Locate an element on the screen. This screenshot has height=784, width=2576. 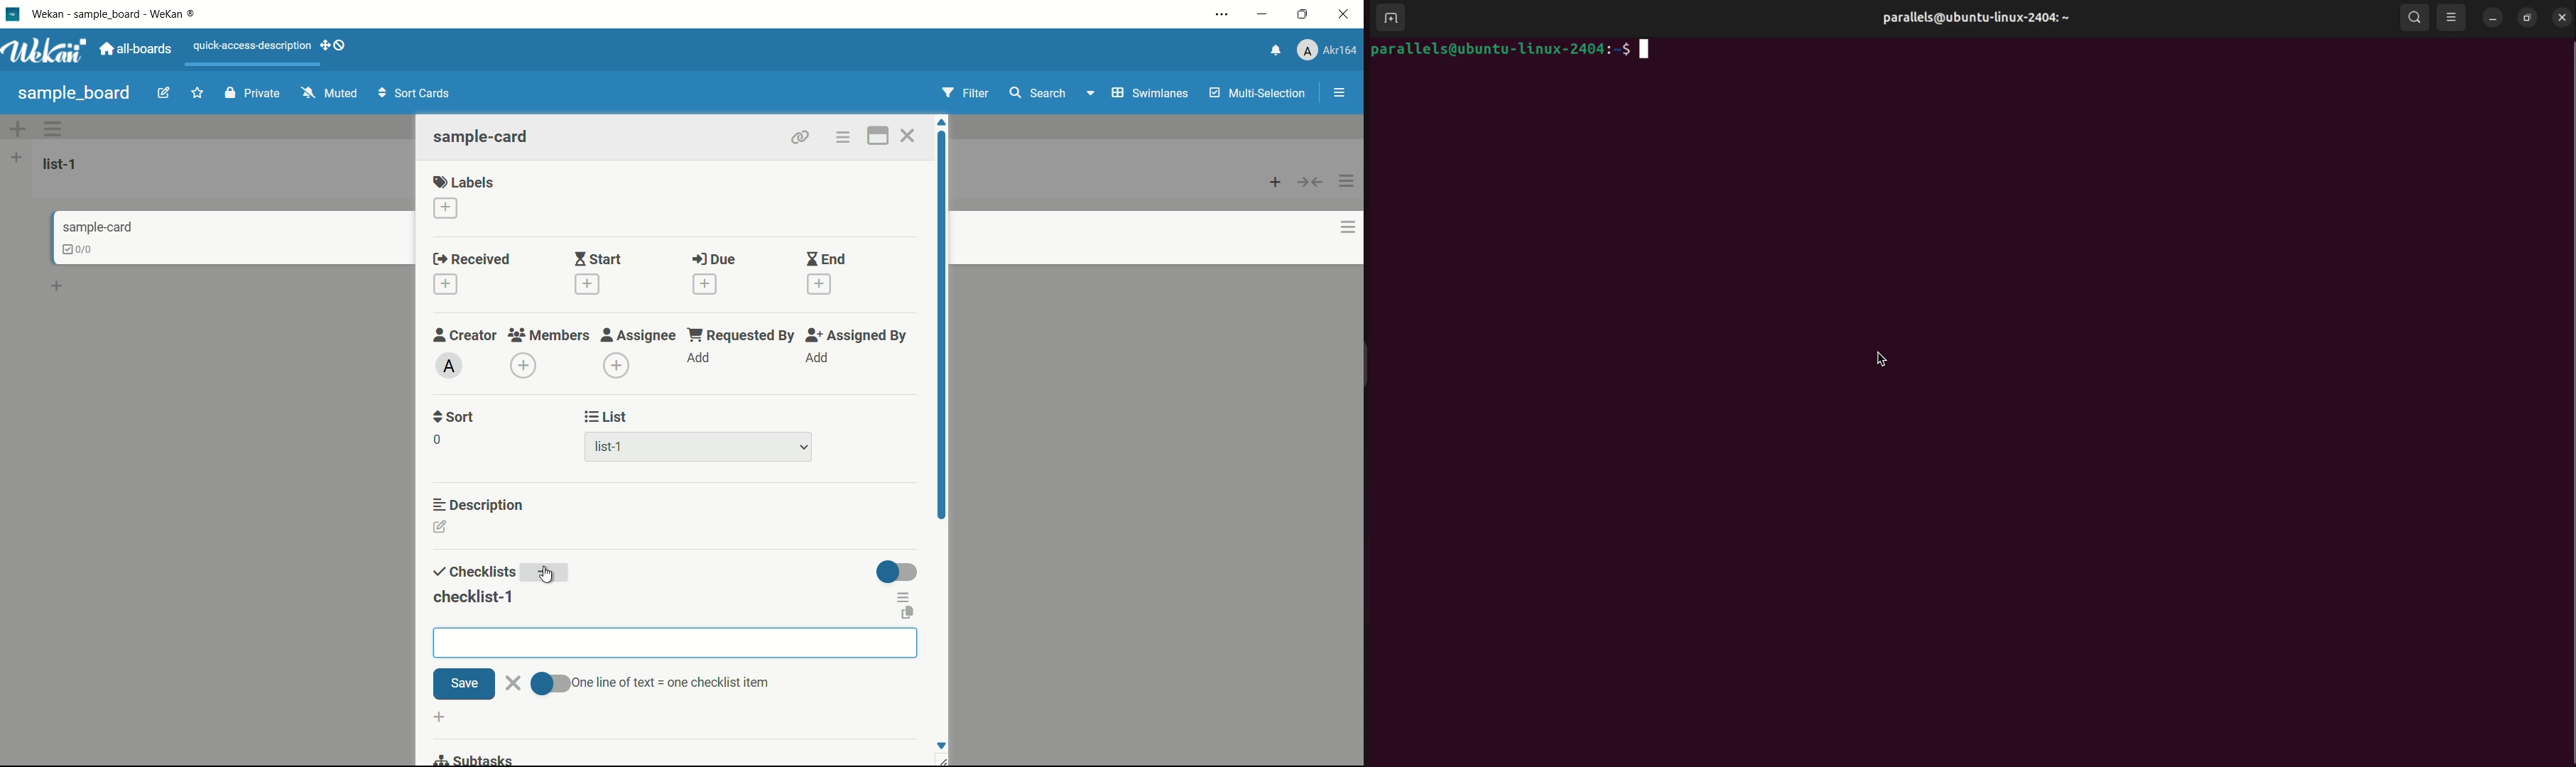
settings and more is located at coordinates (1224, 16).